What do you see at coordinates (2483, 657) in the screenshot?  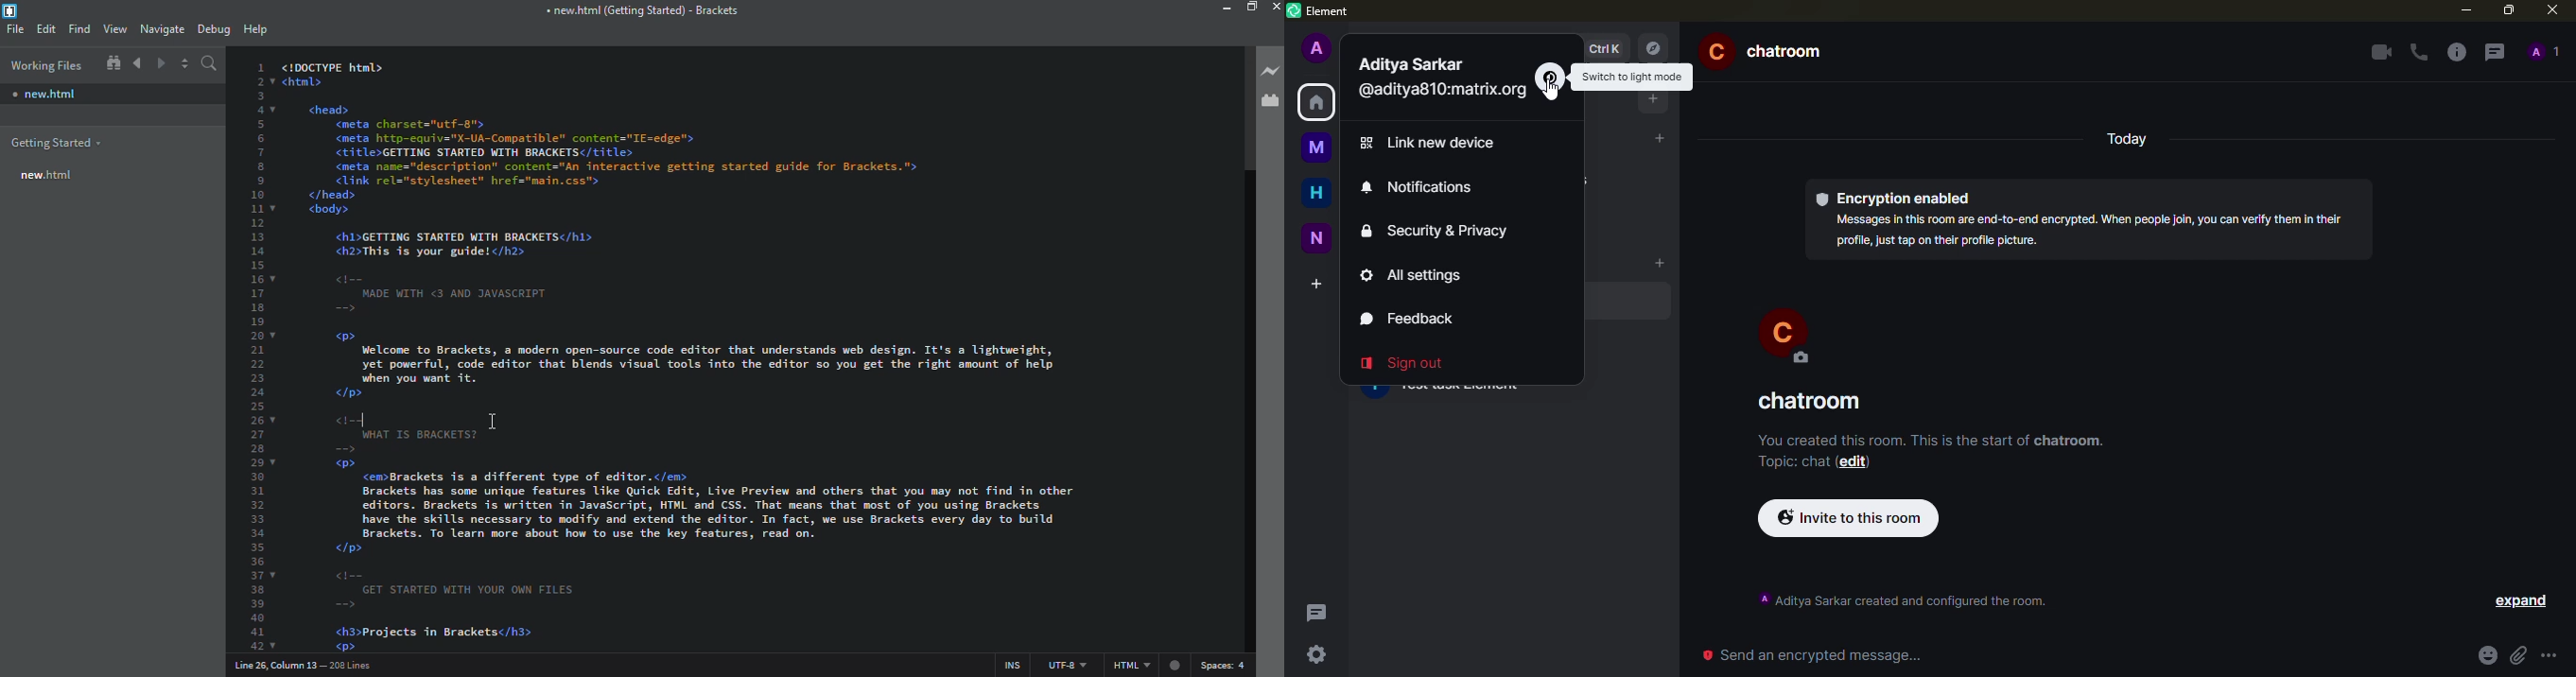 I see `emoji` at bounding box center [2483, 657].